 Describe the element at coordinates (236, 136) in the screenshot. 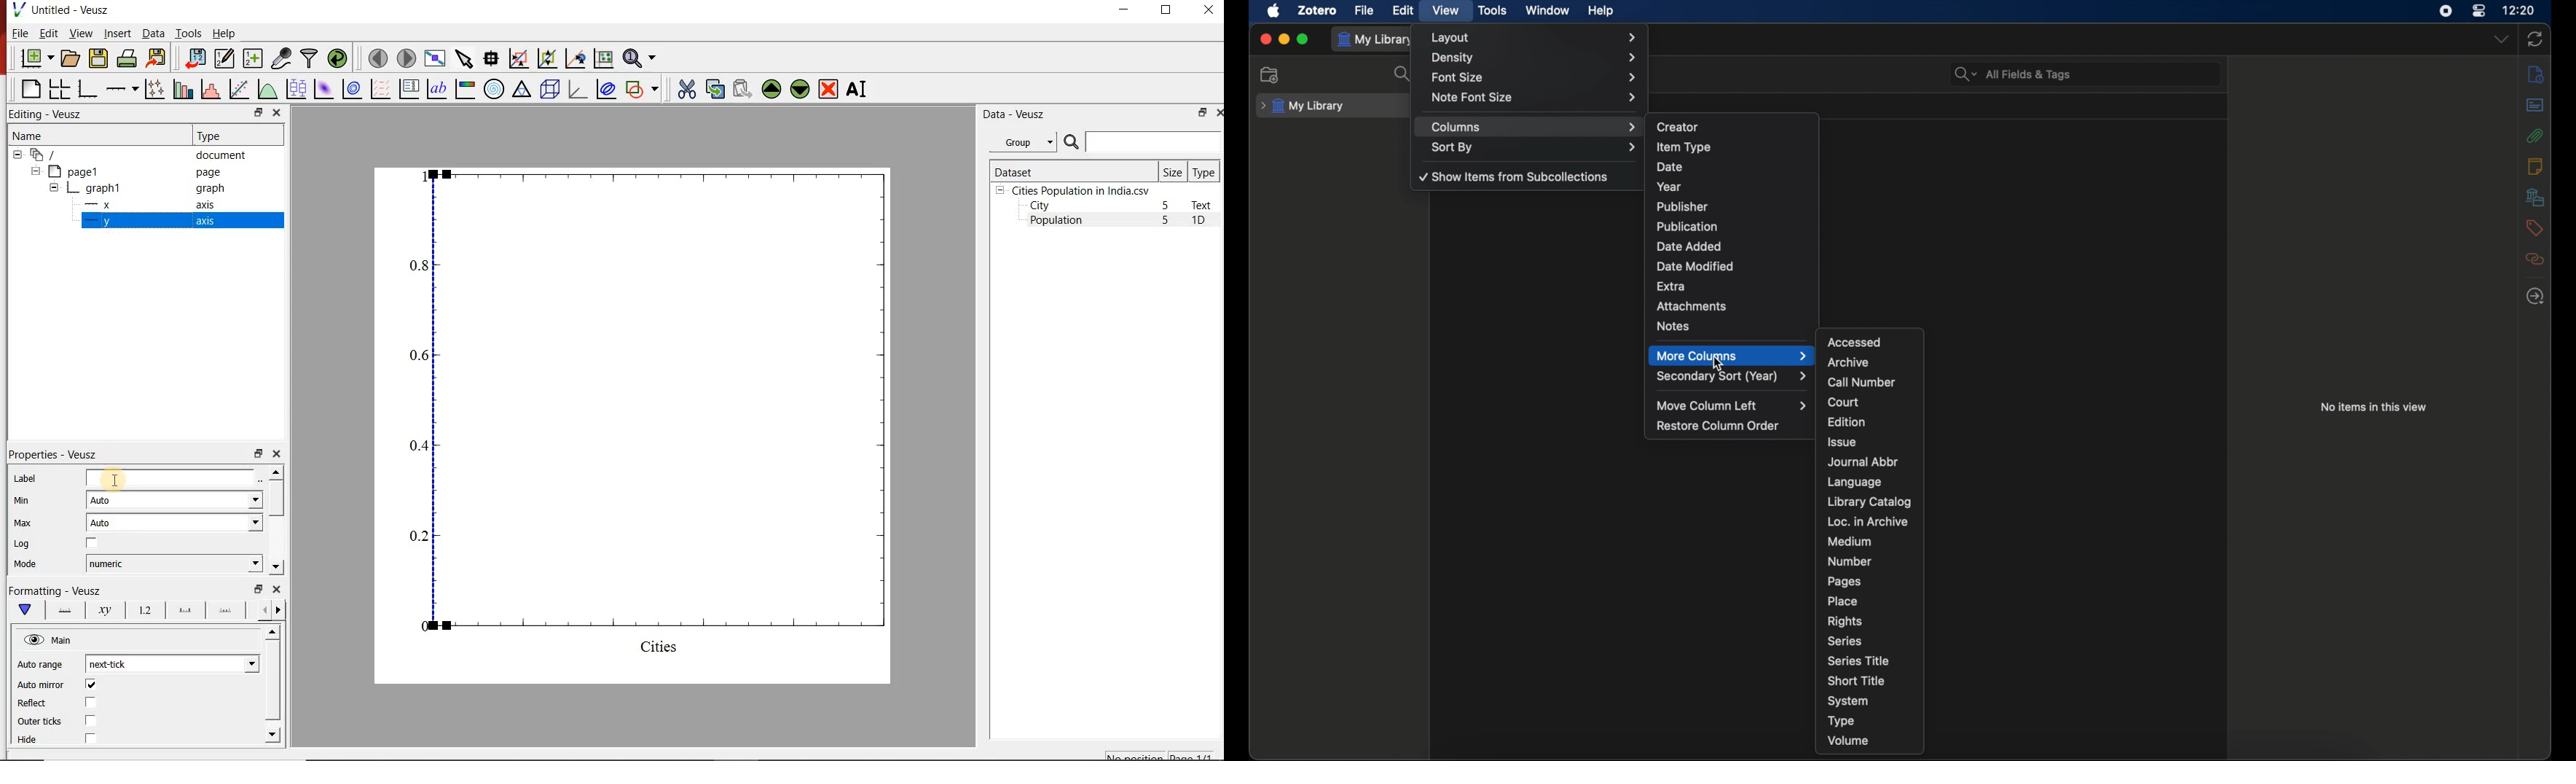

I see `Type` at that location.